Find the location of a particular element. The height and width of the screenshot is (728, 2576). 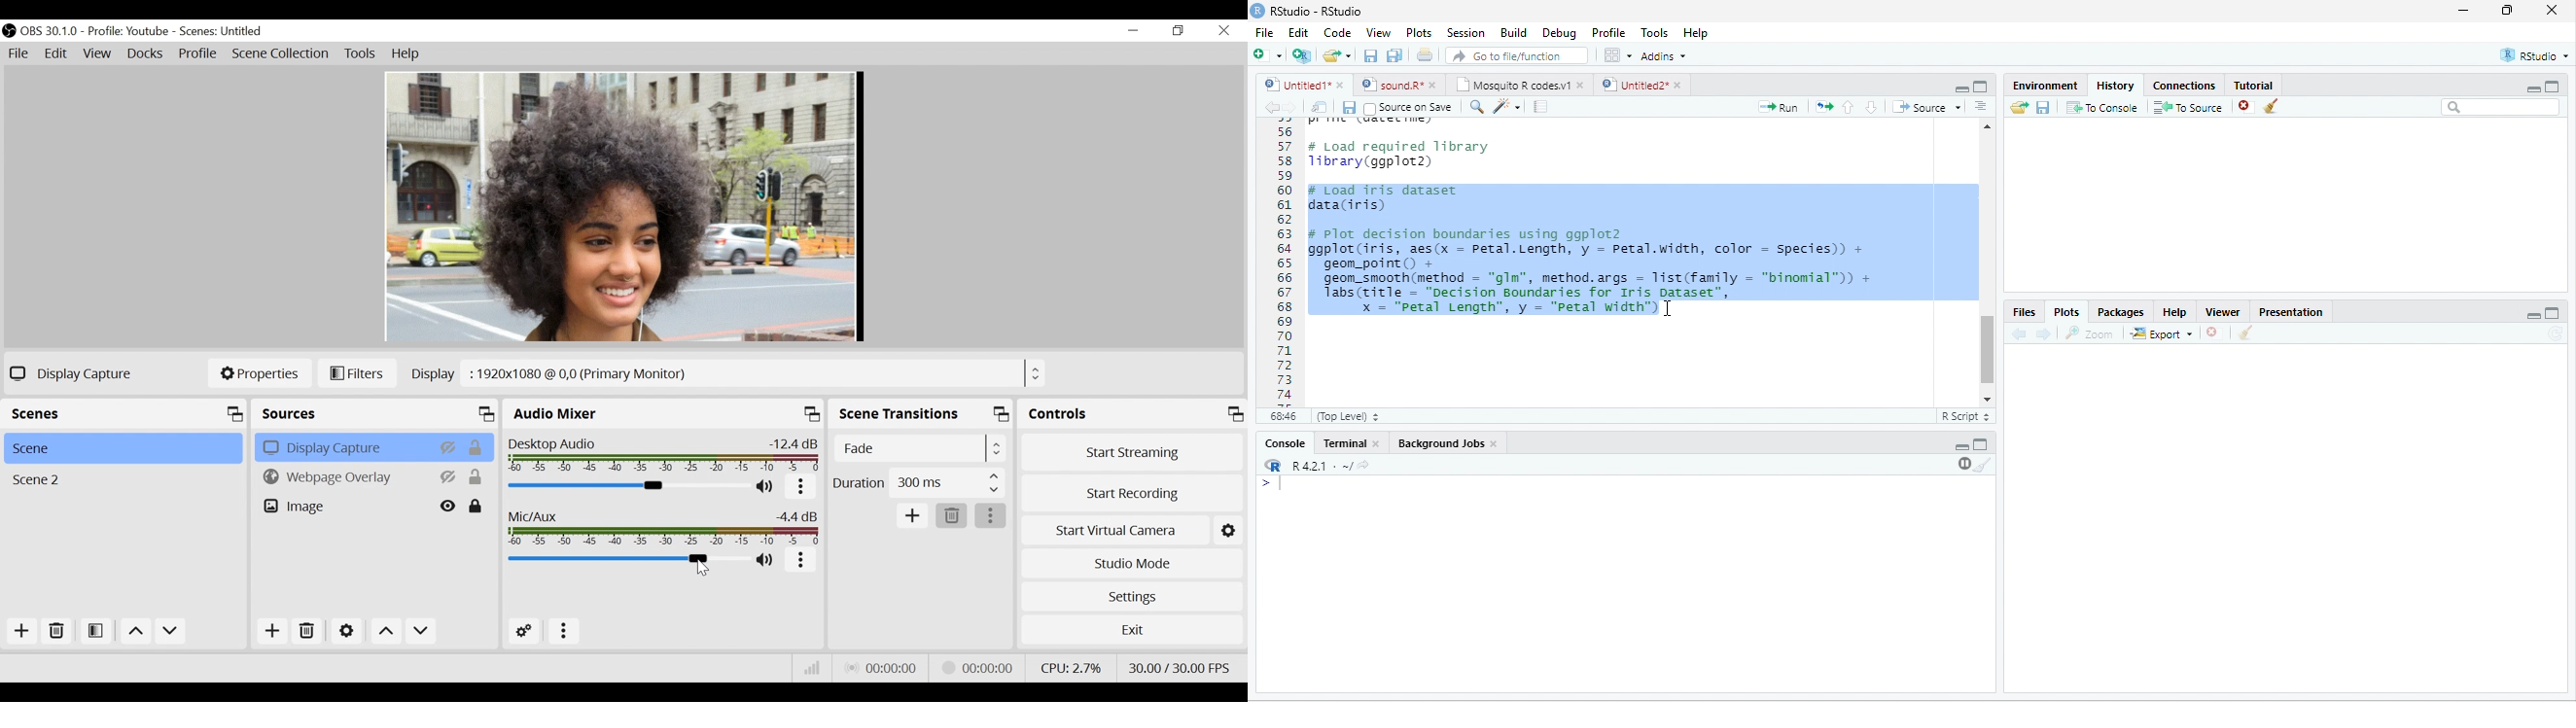

Move down is located at coordinates (422, 631).